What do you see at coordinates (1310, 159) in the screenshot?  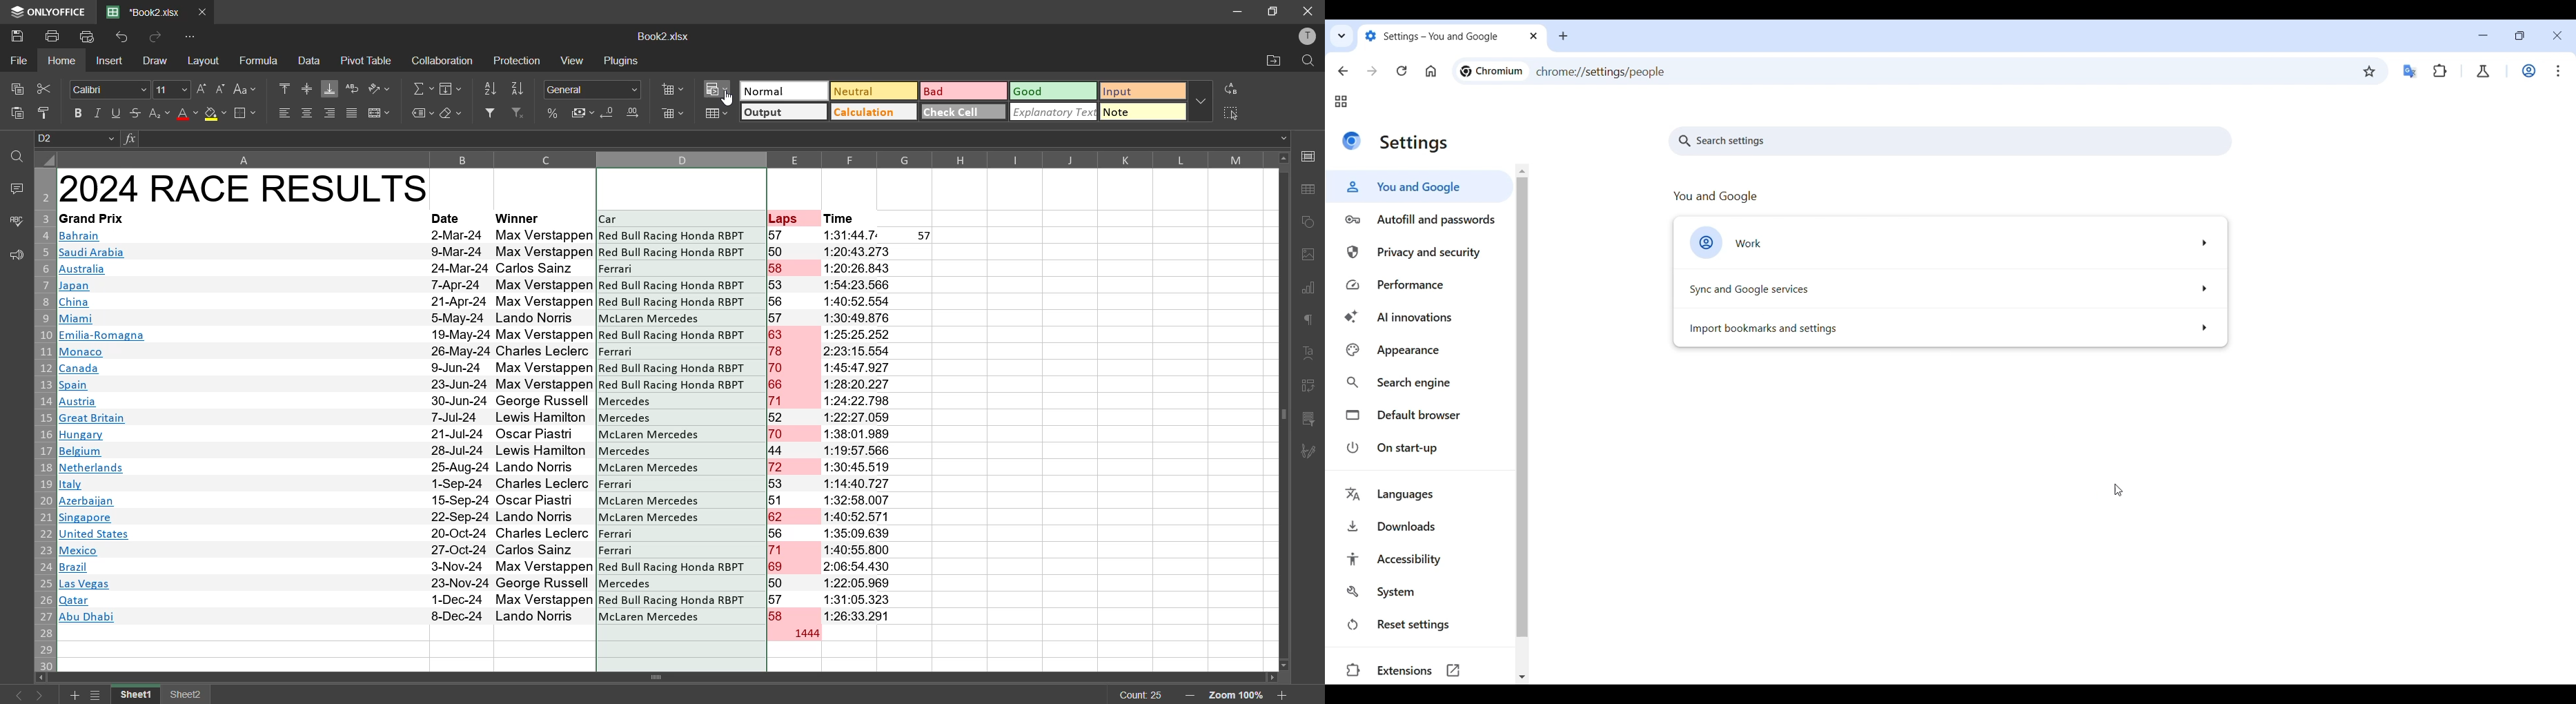 I see `call settings` at bounding box center [1310, 159].